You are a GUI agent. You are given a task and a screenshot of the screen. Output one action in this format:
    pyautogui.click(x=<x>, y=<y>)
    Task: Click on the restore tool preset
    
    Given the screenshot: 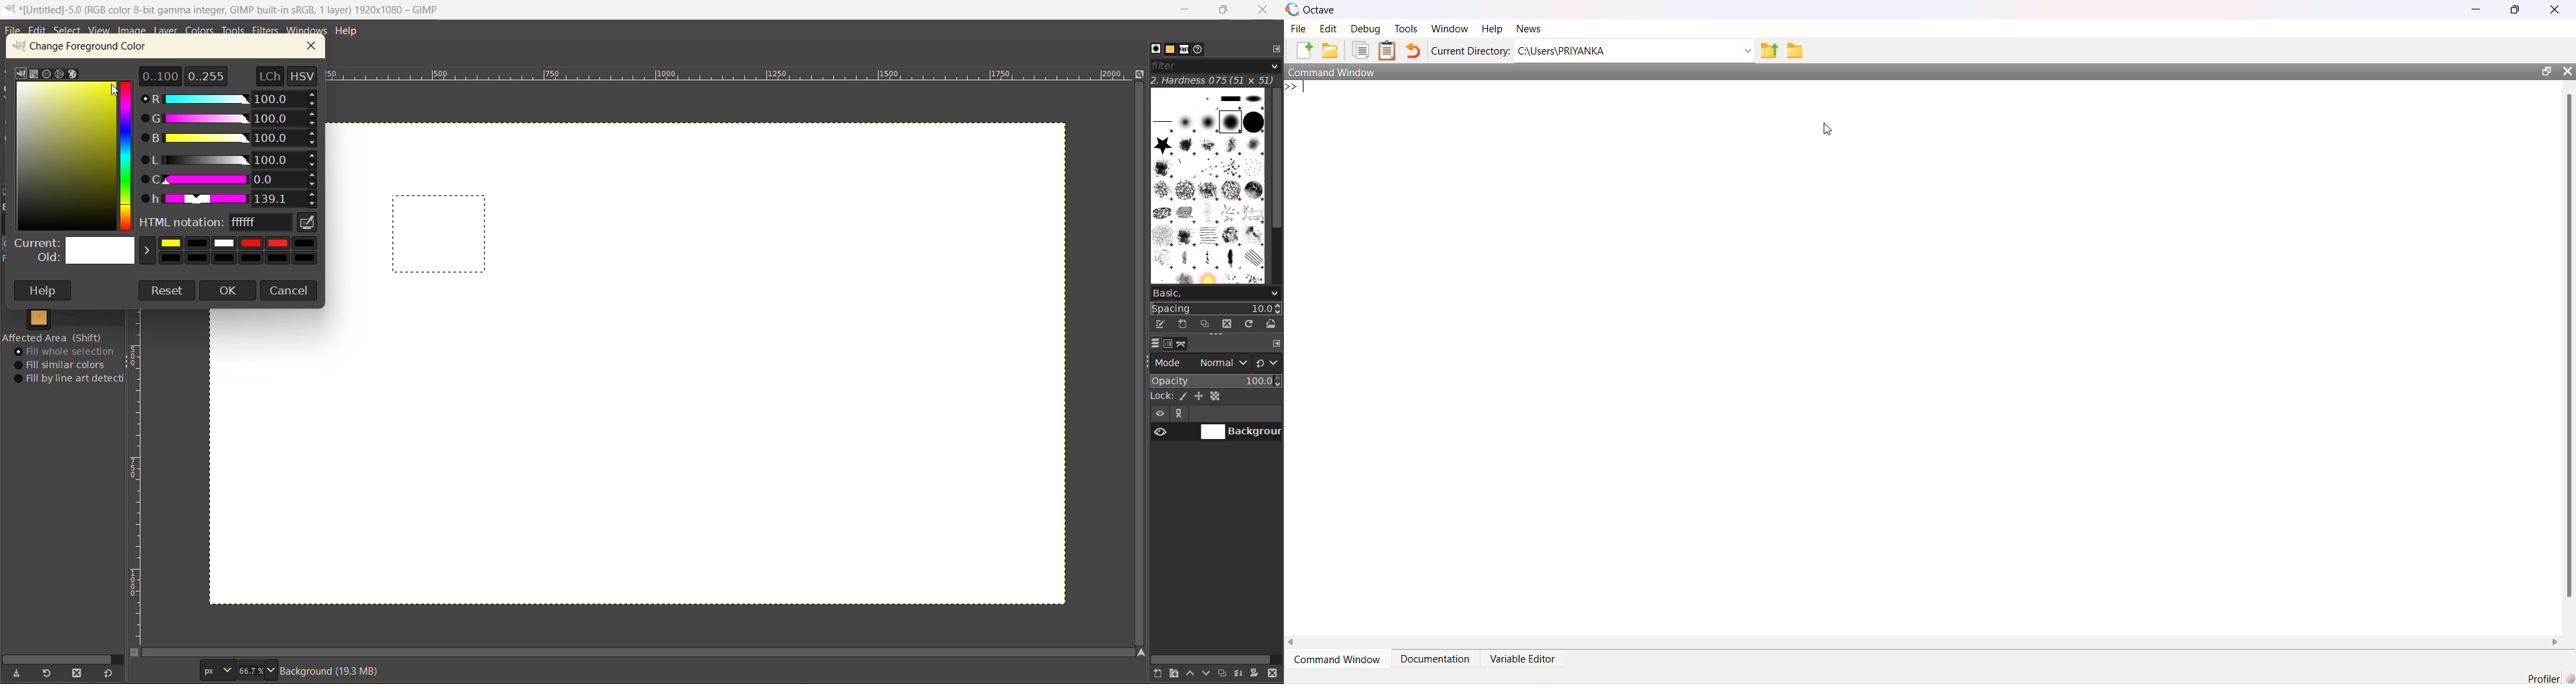 What is the action you would take?
    pyautogui.click(x=48, y=674)
    